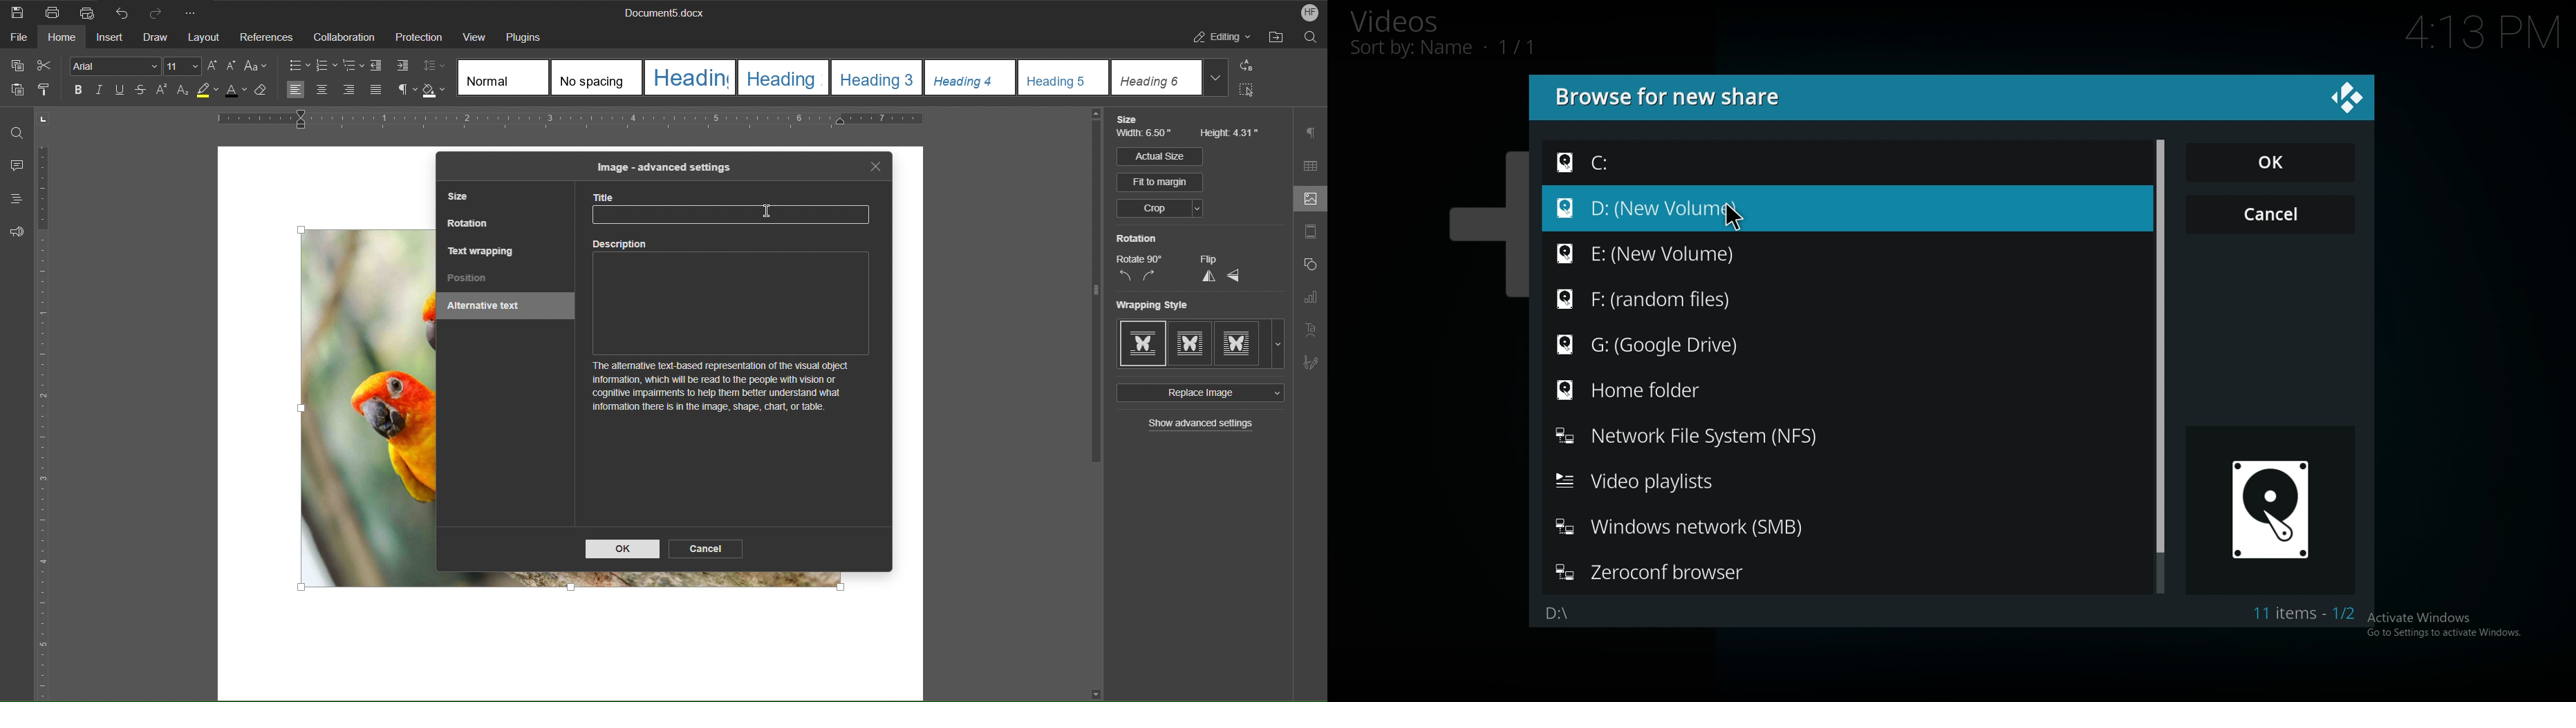  Describe the element at coordinates (1251, 66) in the screenshot. I see `Replace` at that location.